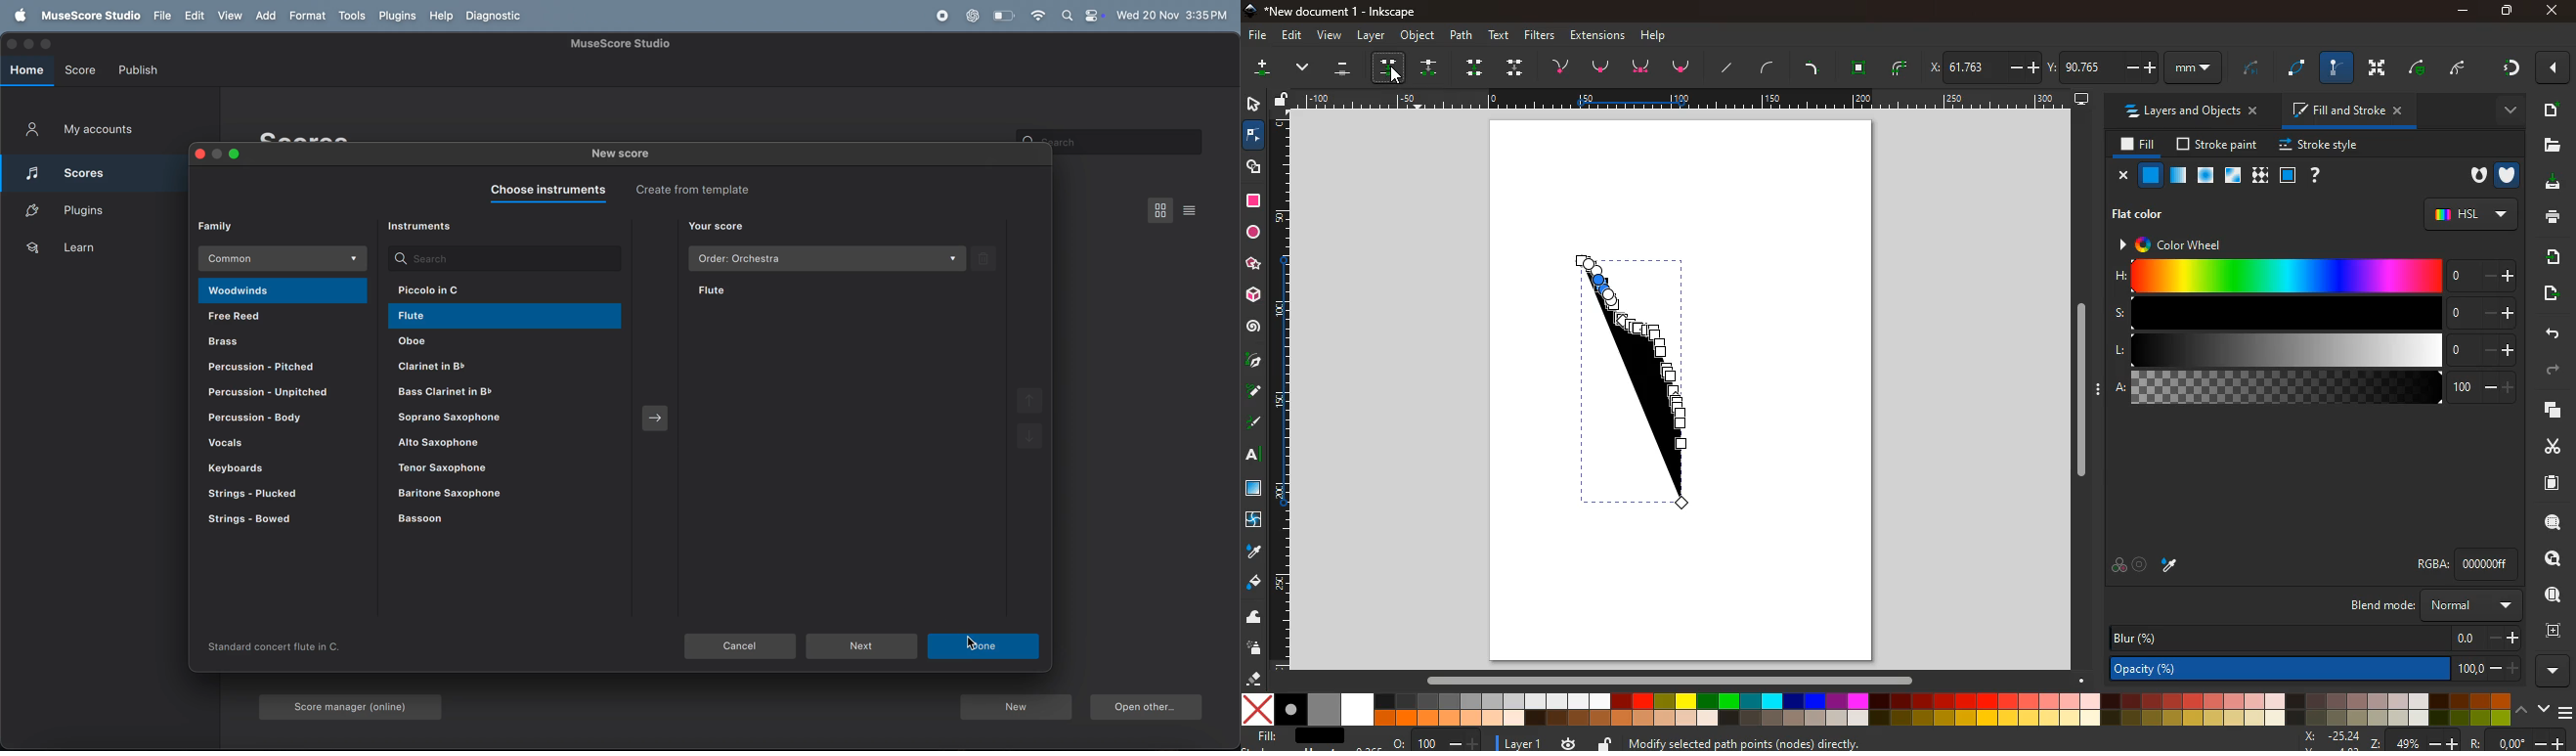 This screenshot has width=2576, height=756. What do you see at coordinates (2314, 277) in the screenshot?
I see `h` at bounding box center [2314, 277].